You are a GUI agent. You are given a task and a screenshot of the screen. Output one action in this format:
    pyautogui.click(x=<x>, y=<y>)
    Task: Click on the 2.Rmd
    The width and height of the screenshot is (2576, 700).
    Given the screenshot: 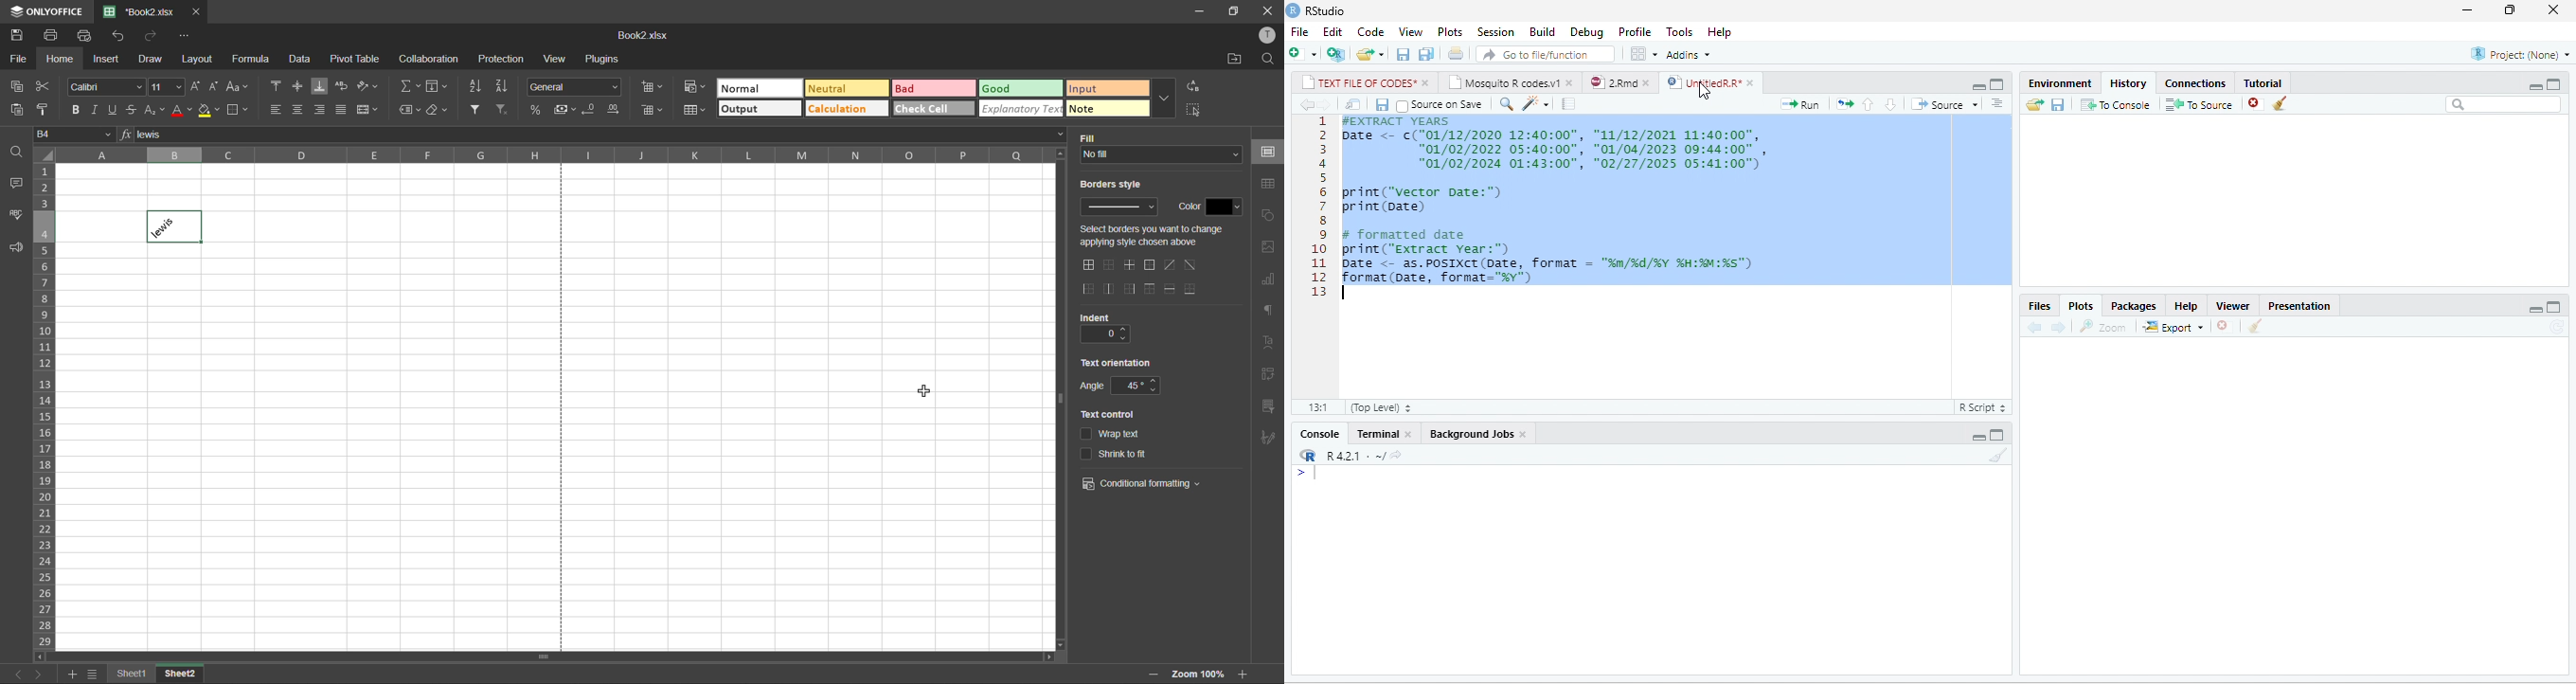 What is the action you would take?
    pyautogui.click(x=1612, y=82)
    